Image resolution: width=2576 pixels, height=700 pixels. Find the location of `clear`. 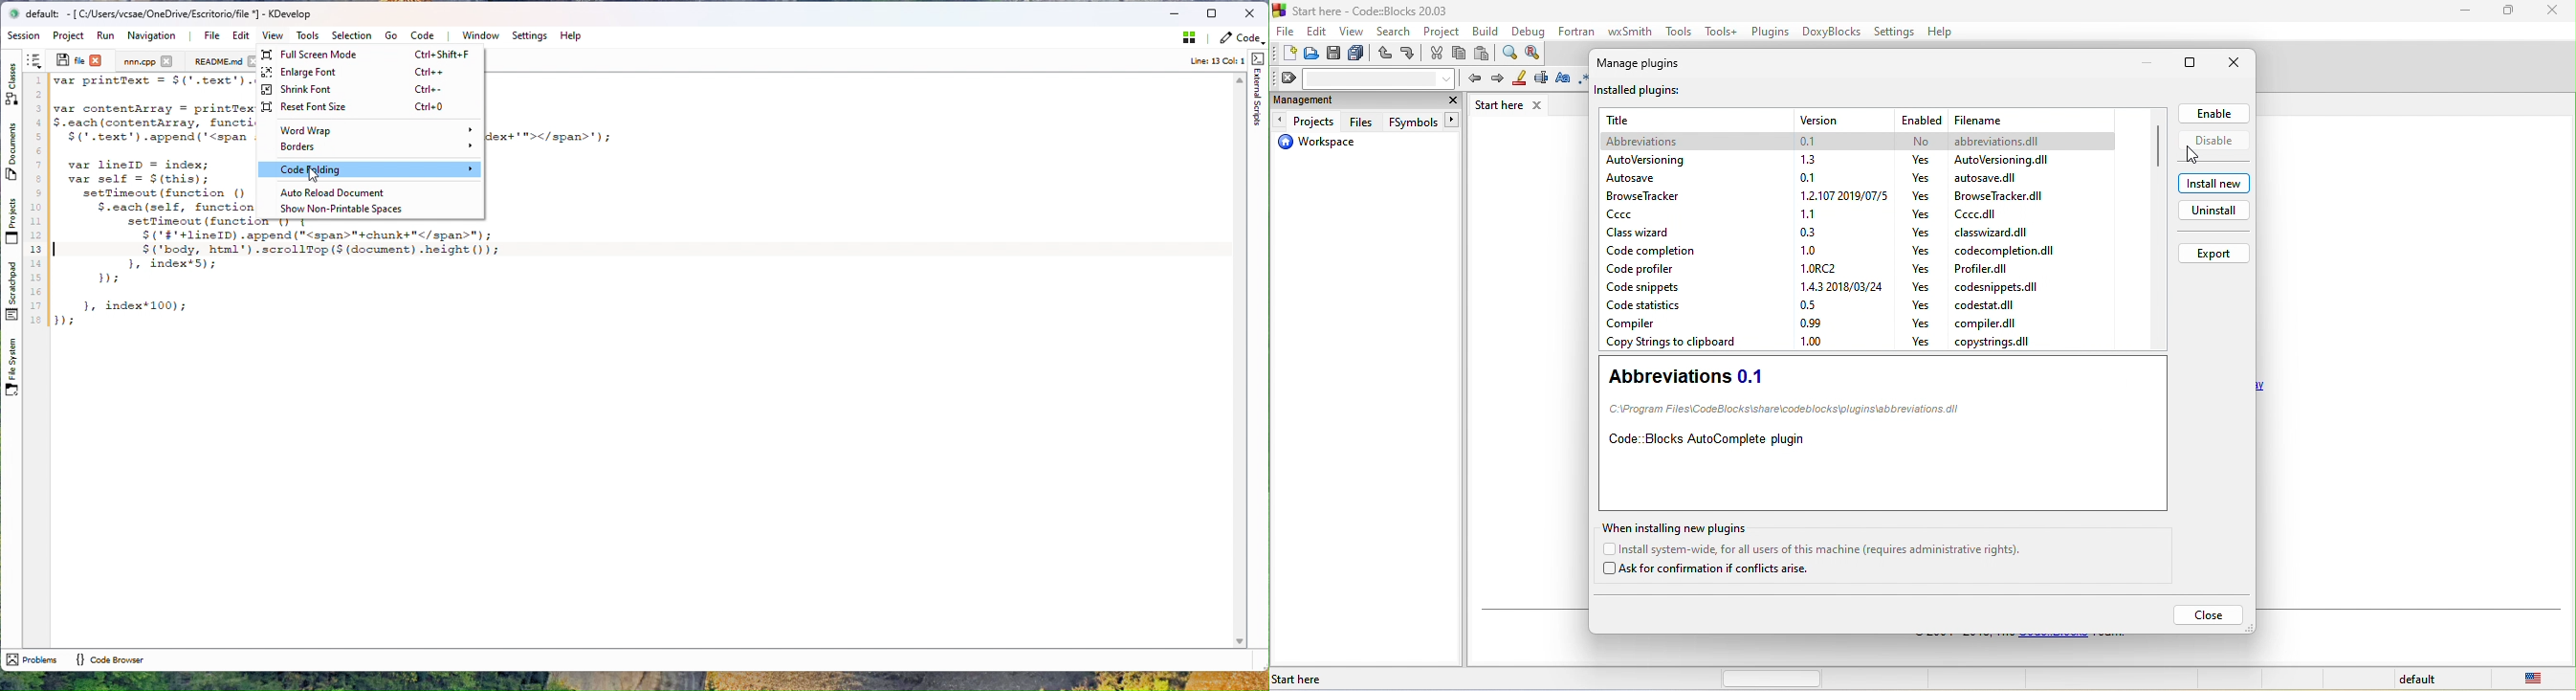

clear is located at coordinates (1365, 78).